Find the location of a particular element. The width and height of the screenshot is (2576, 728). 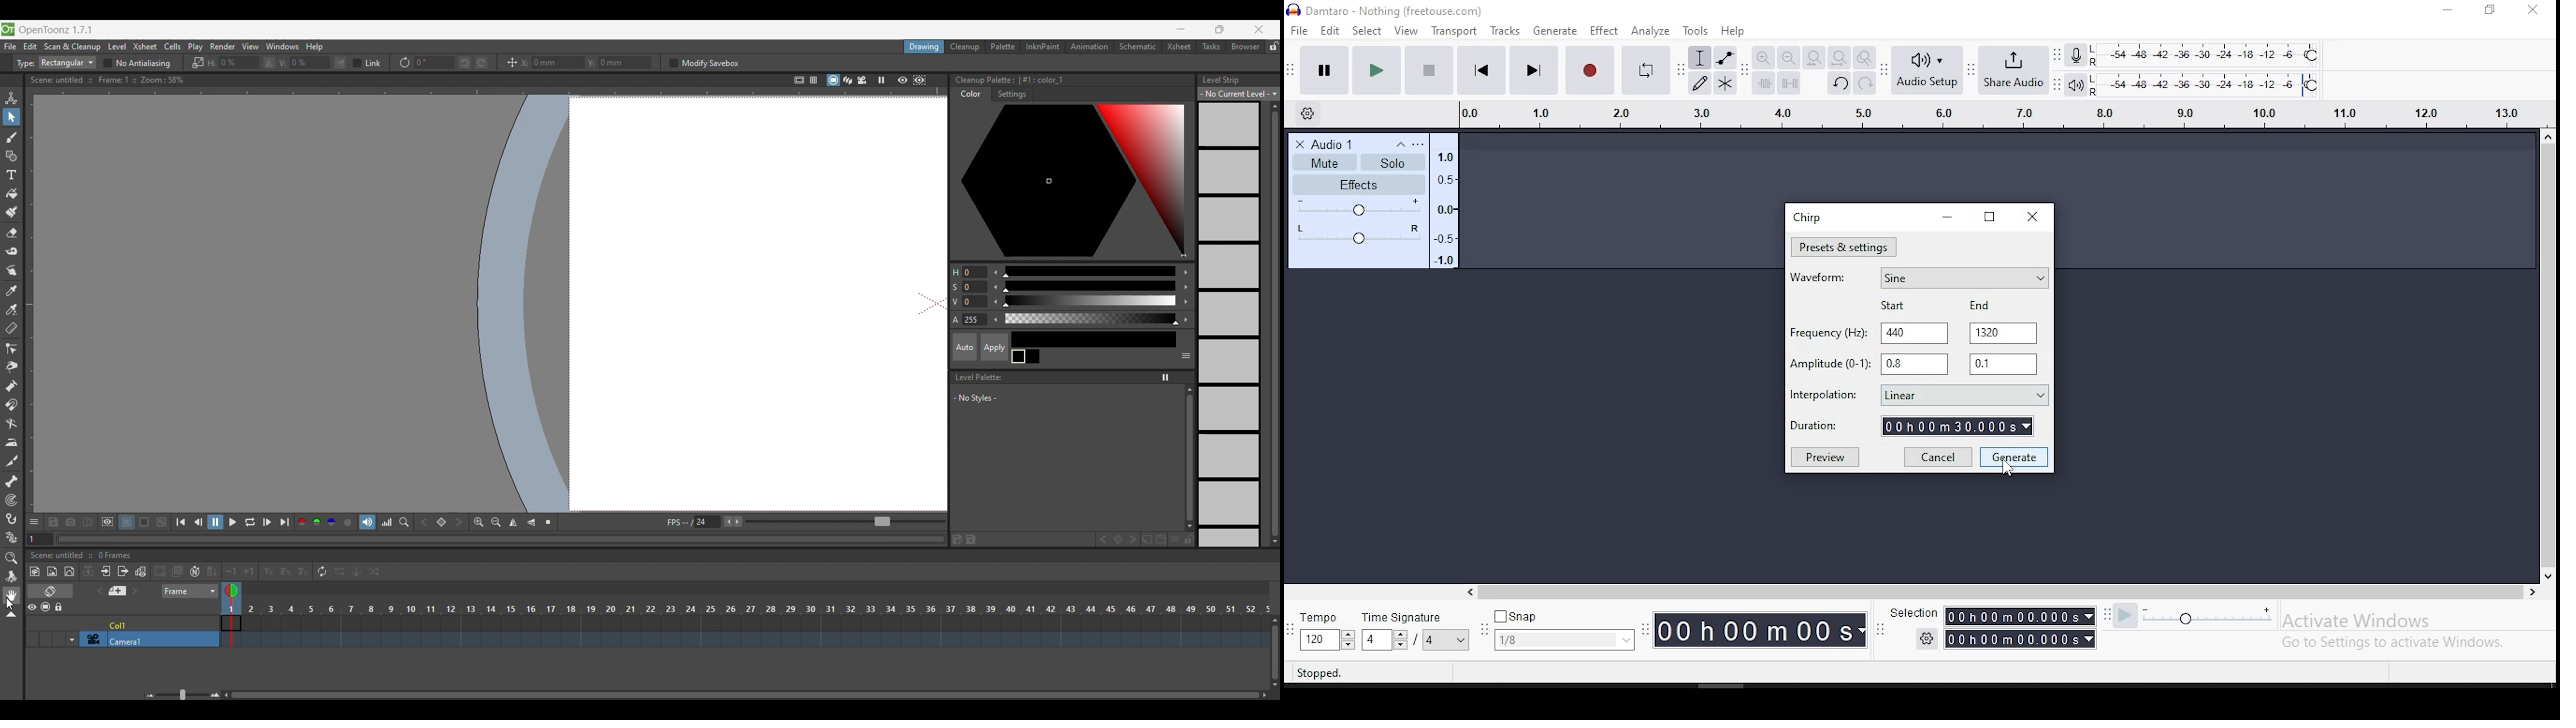

vertical scroll bar is located at coordinates (2538, 313).